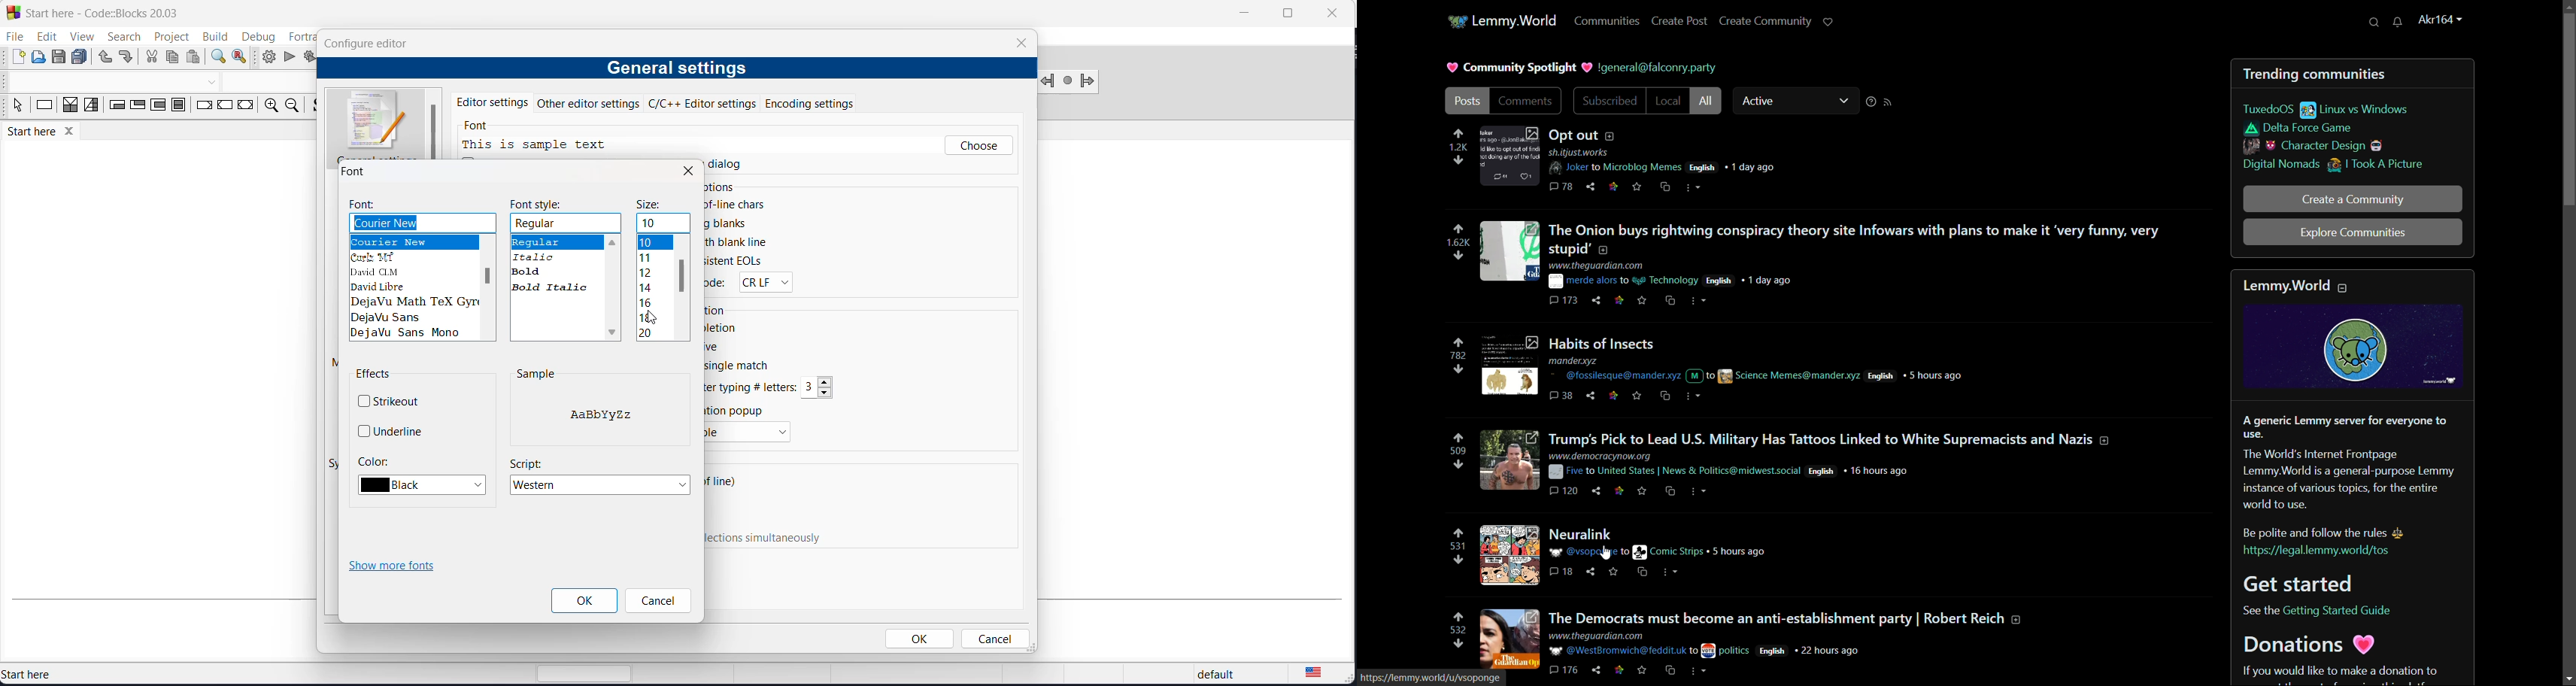  What do you see at coordinates (202, 108) in the screenshot?
I see `break instruction` at bounding box center [202, 108].